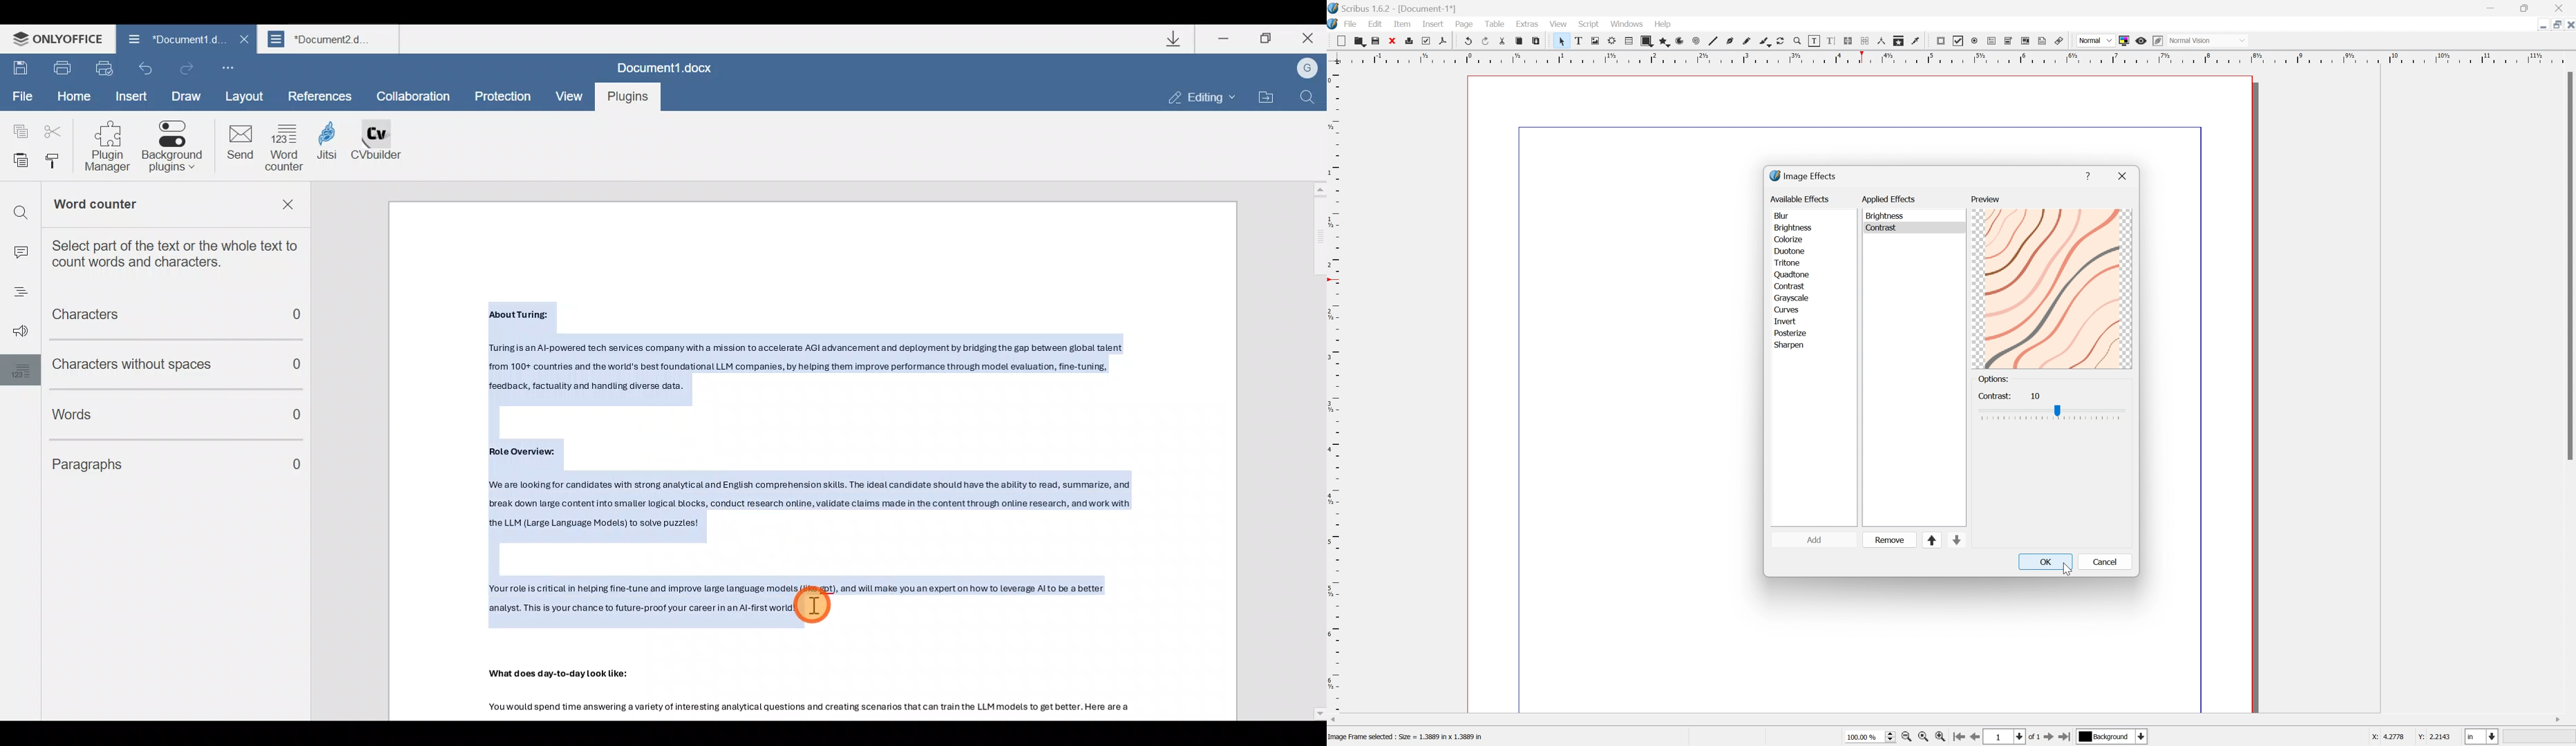  I want to click on Spiral, so click(1699, 40).